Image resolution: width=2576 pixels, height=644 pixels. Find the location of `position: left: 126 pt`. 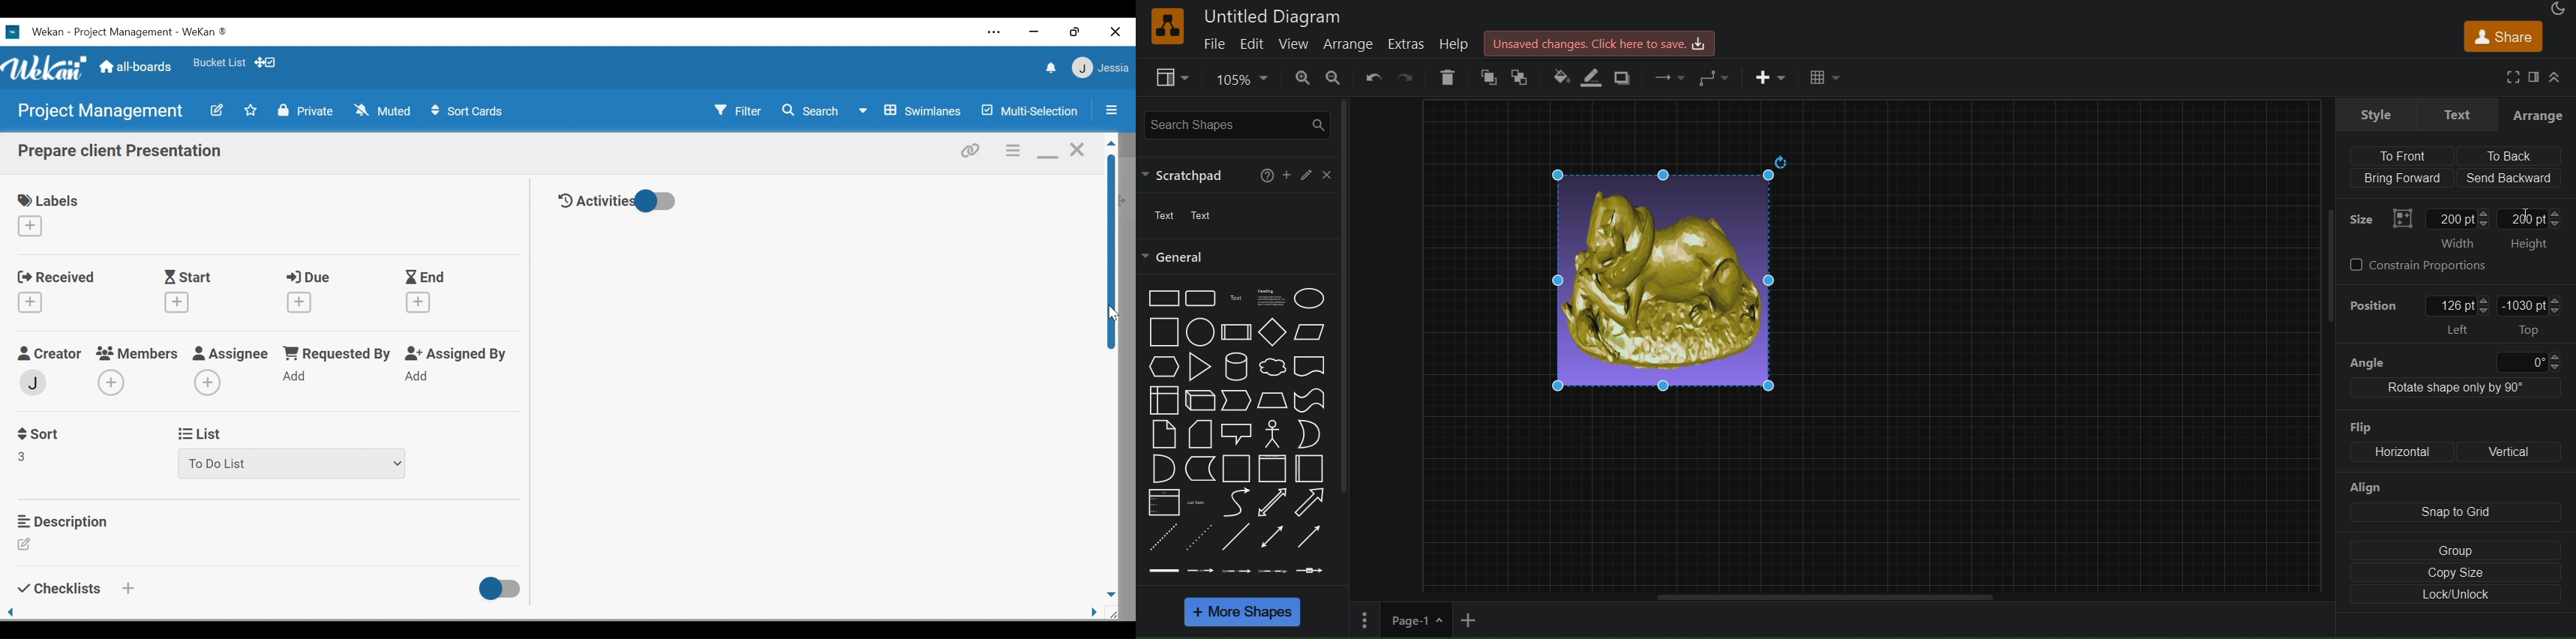

position: left: 126 pt is located at coordinates (2417, 316).